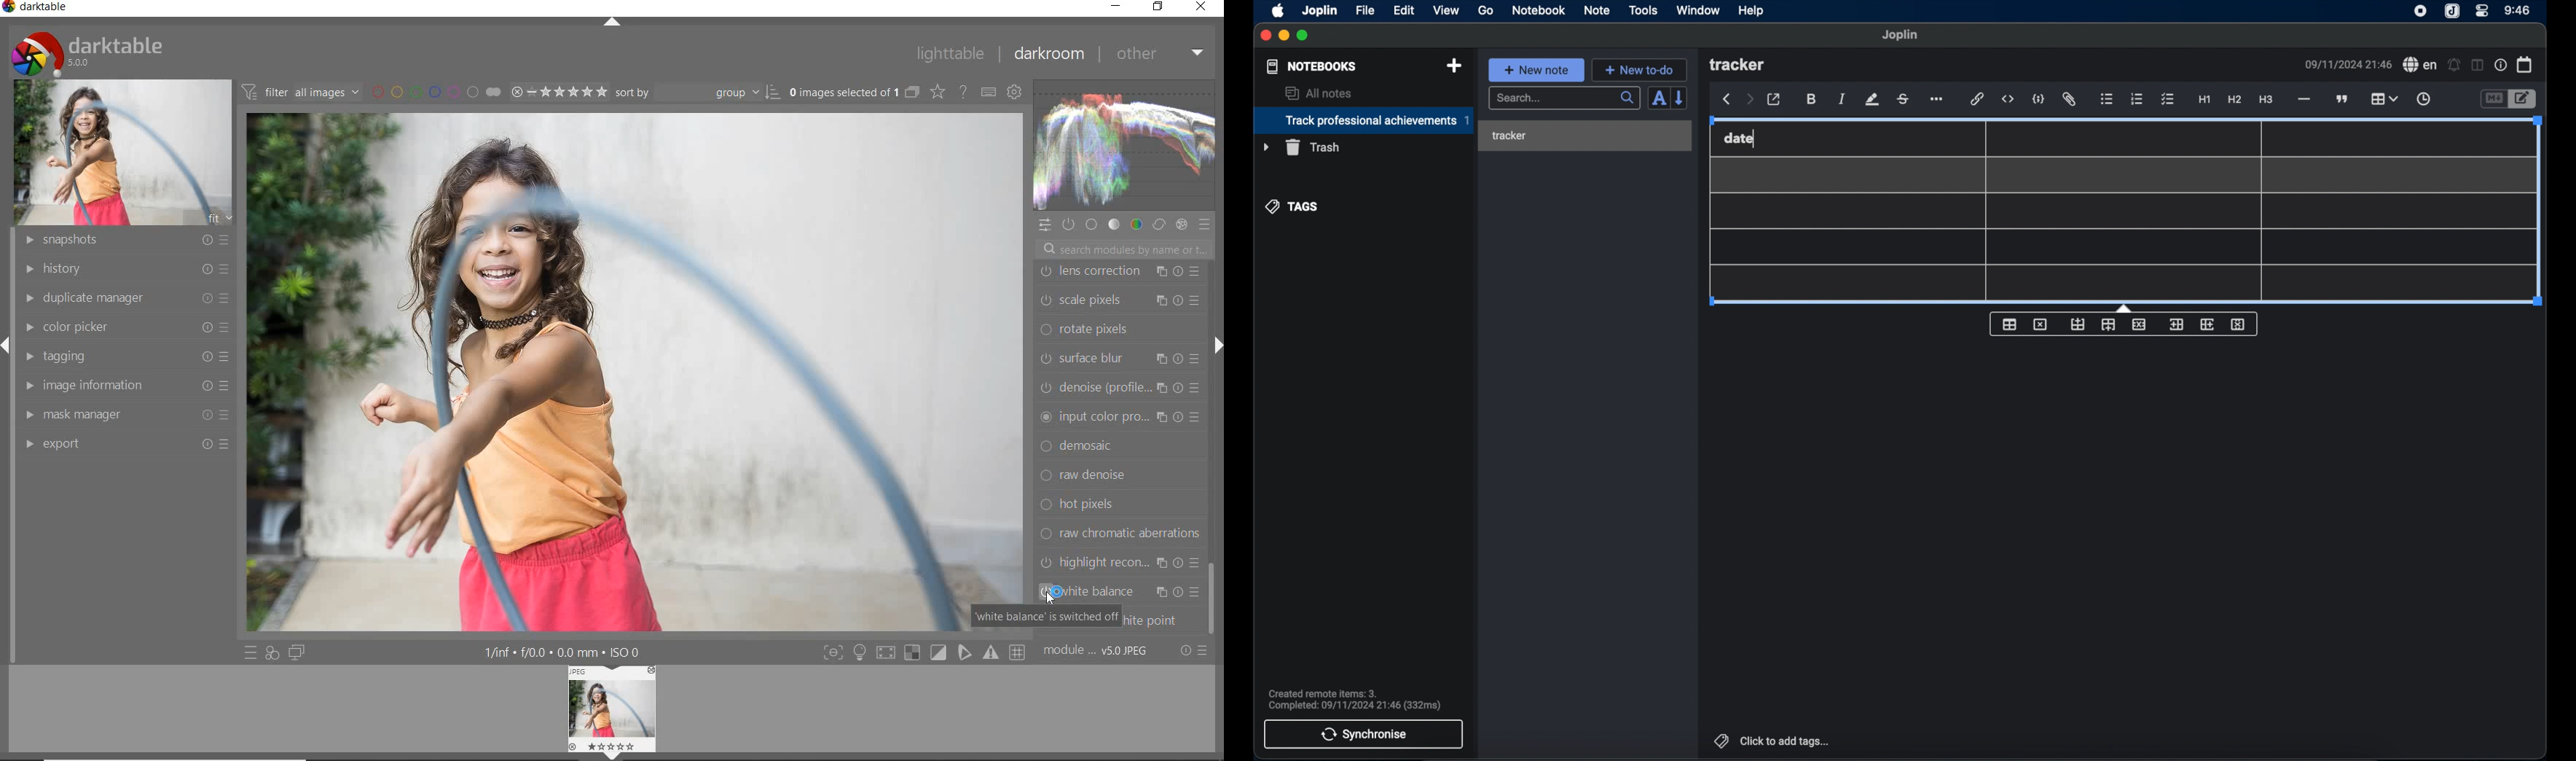 This screenshot has height=784, width=2576. What do you see at coordinates (1901, 35) in the screenshot?
I see `joplin` at bounding box center [1901, 35].